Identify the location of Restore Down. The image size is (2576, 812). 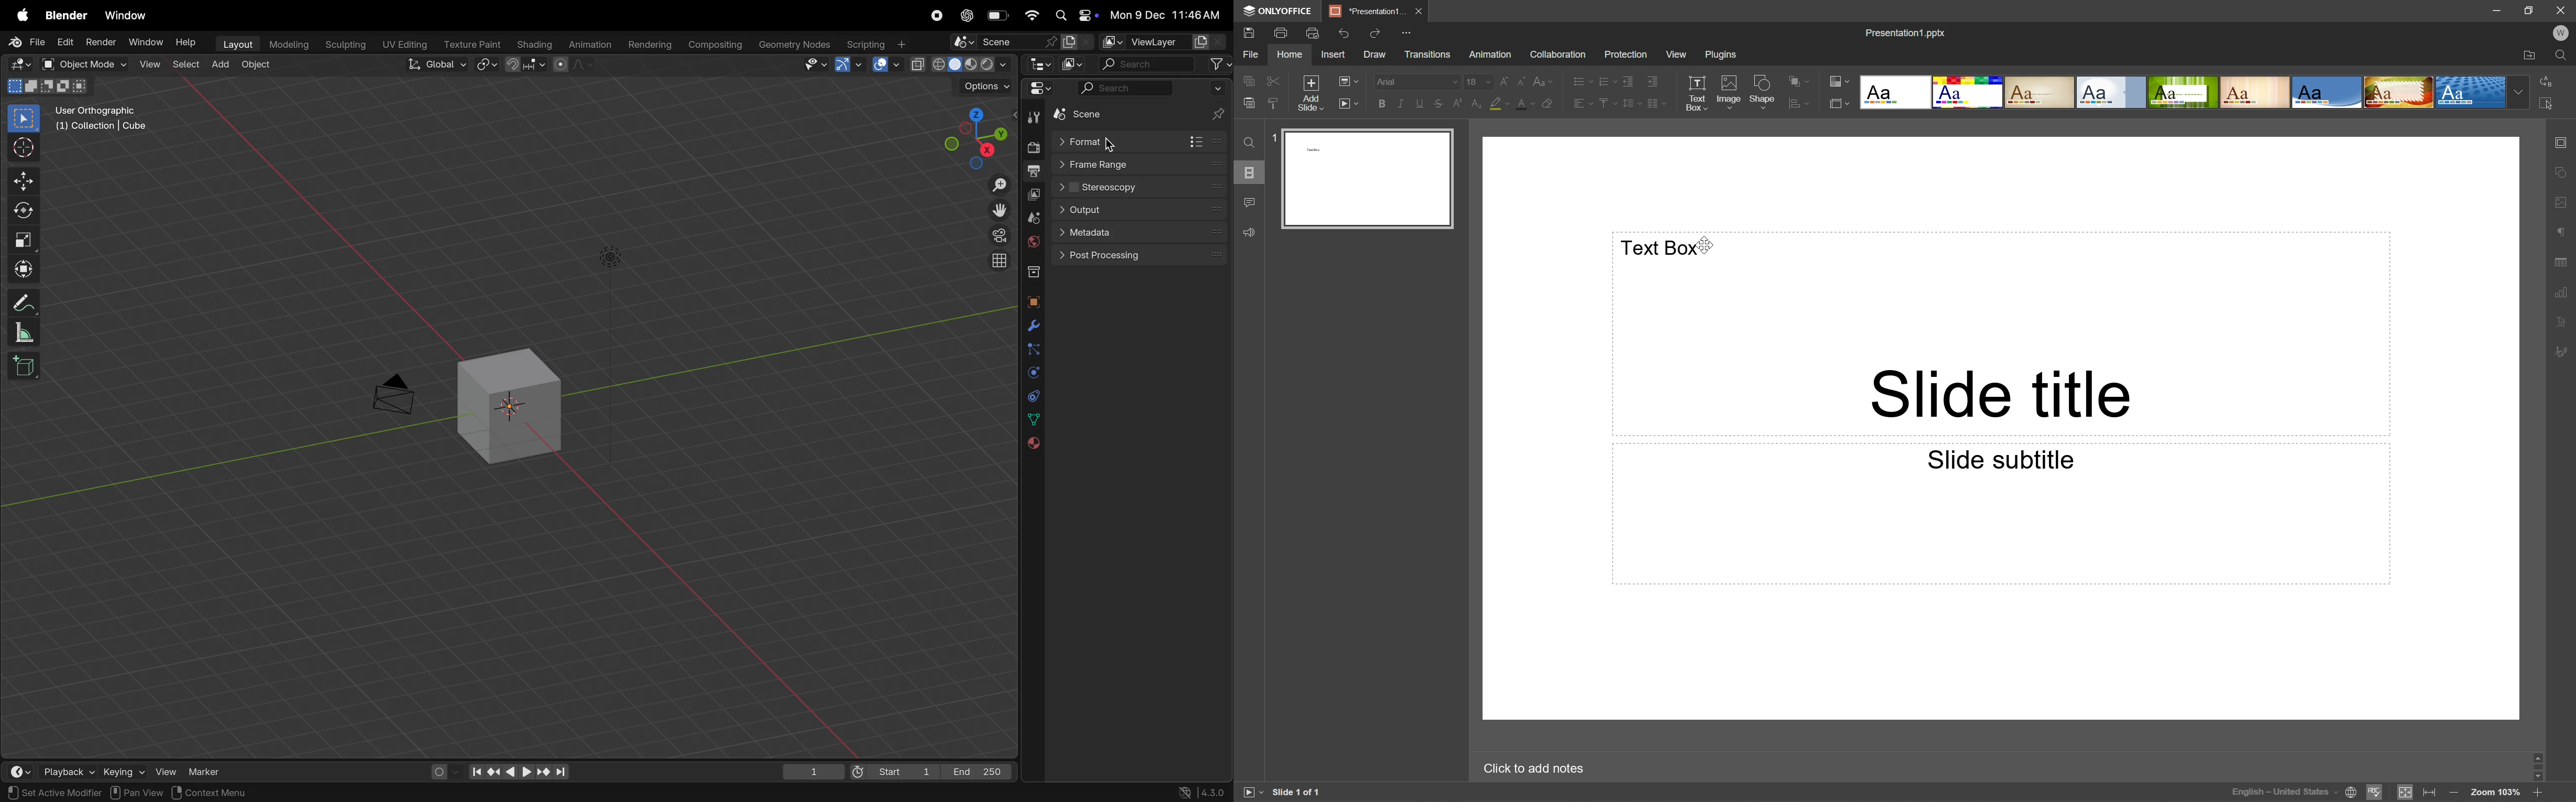
(2531, 8).